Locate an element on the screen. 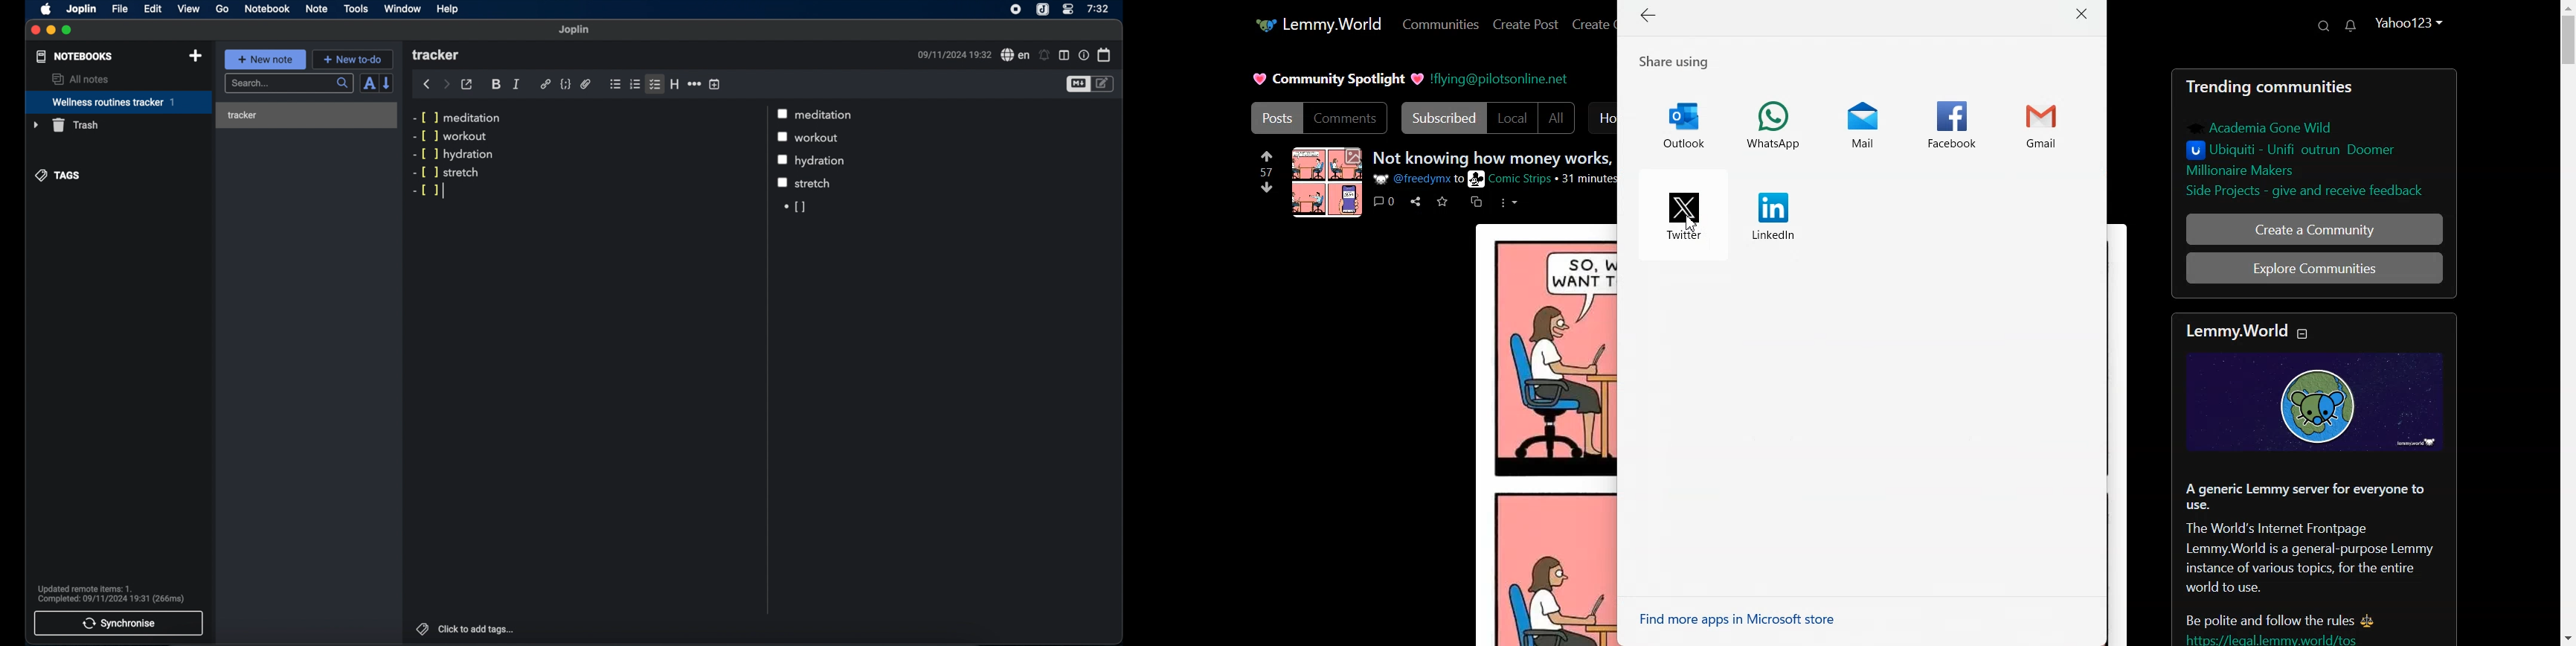 Image resolution: width=2576 pixels, height=672 pixels. share using  is located at coordinates (1683, 62).